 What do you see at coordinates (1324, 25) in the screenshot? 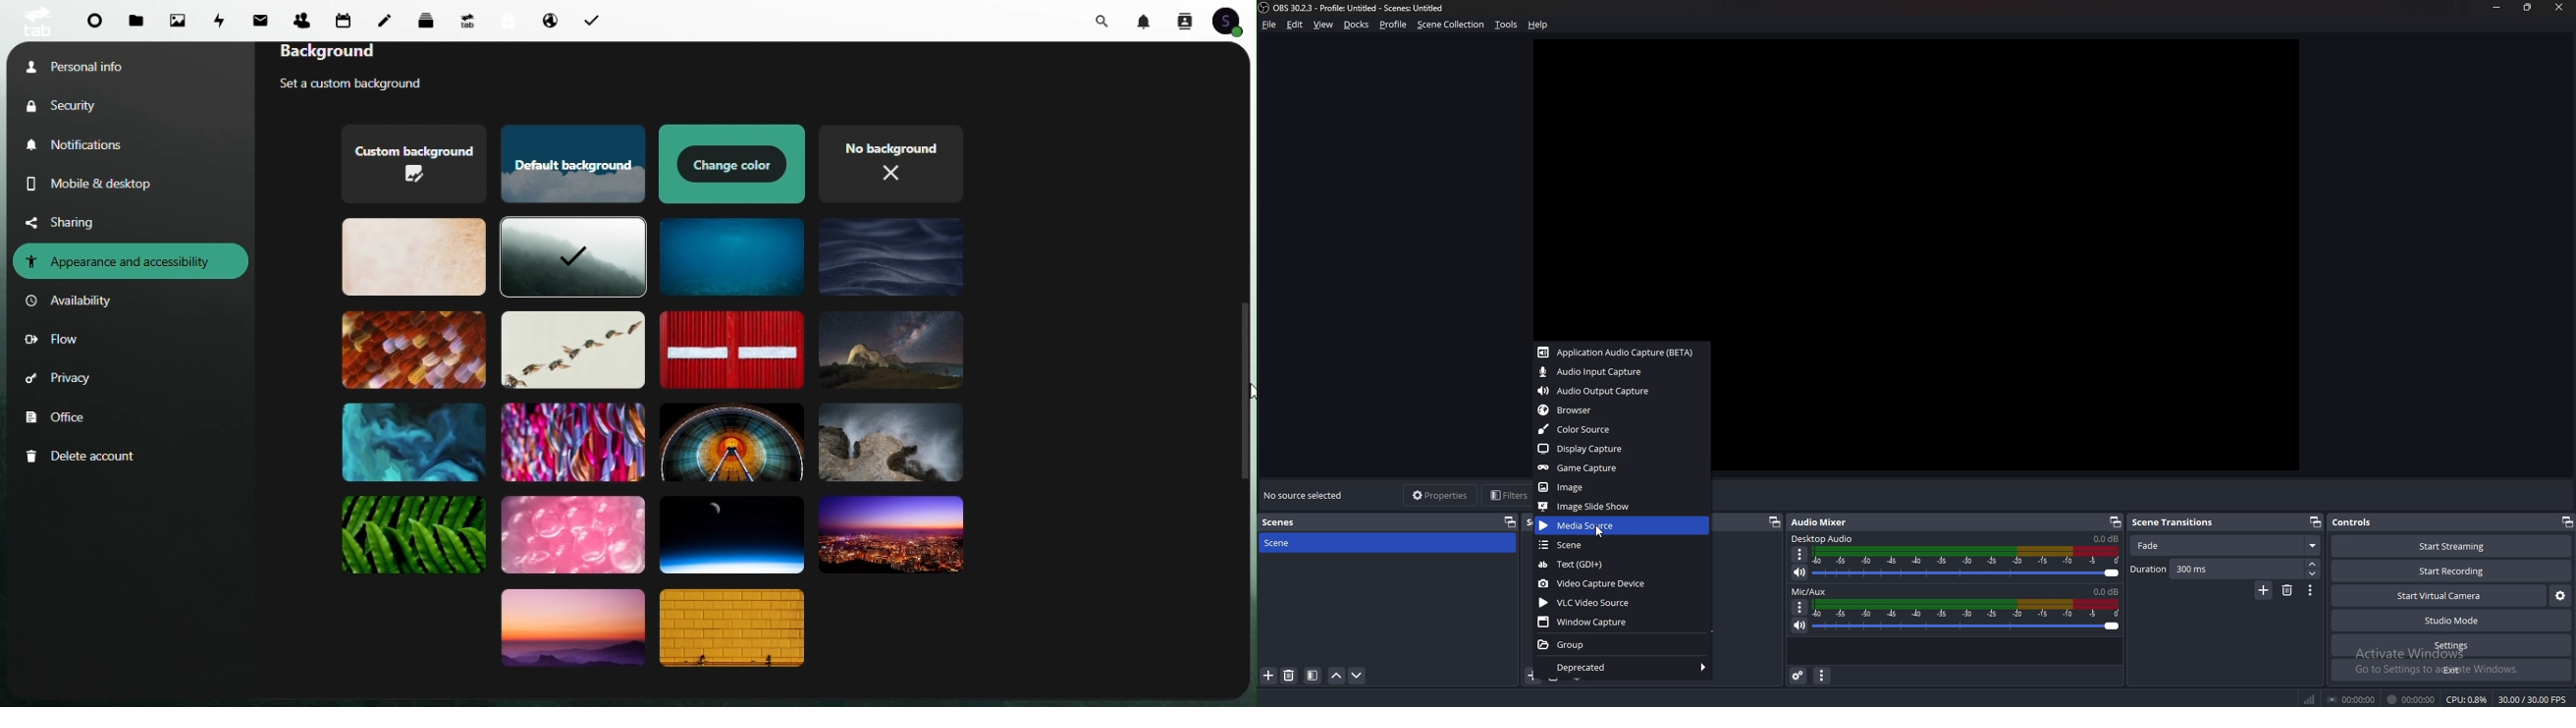
I see `view` at bounding box center [1324, 25].